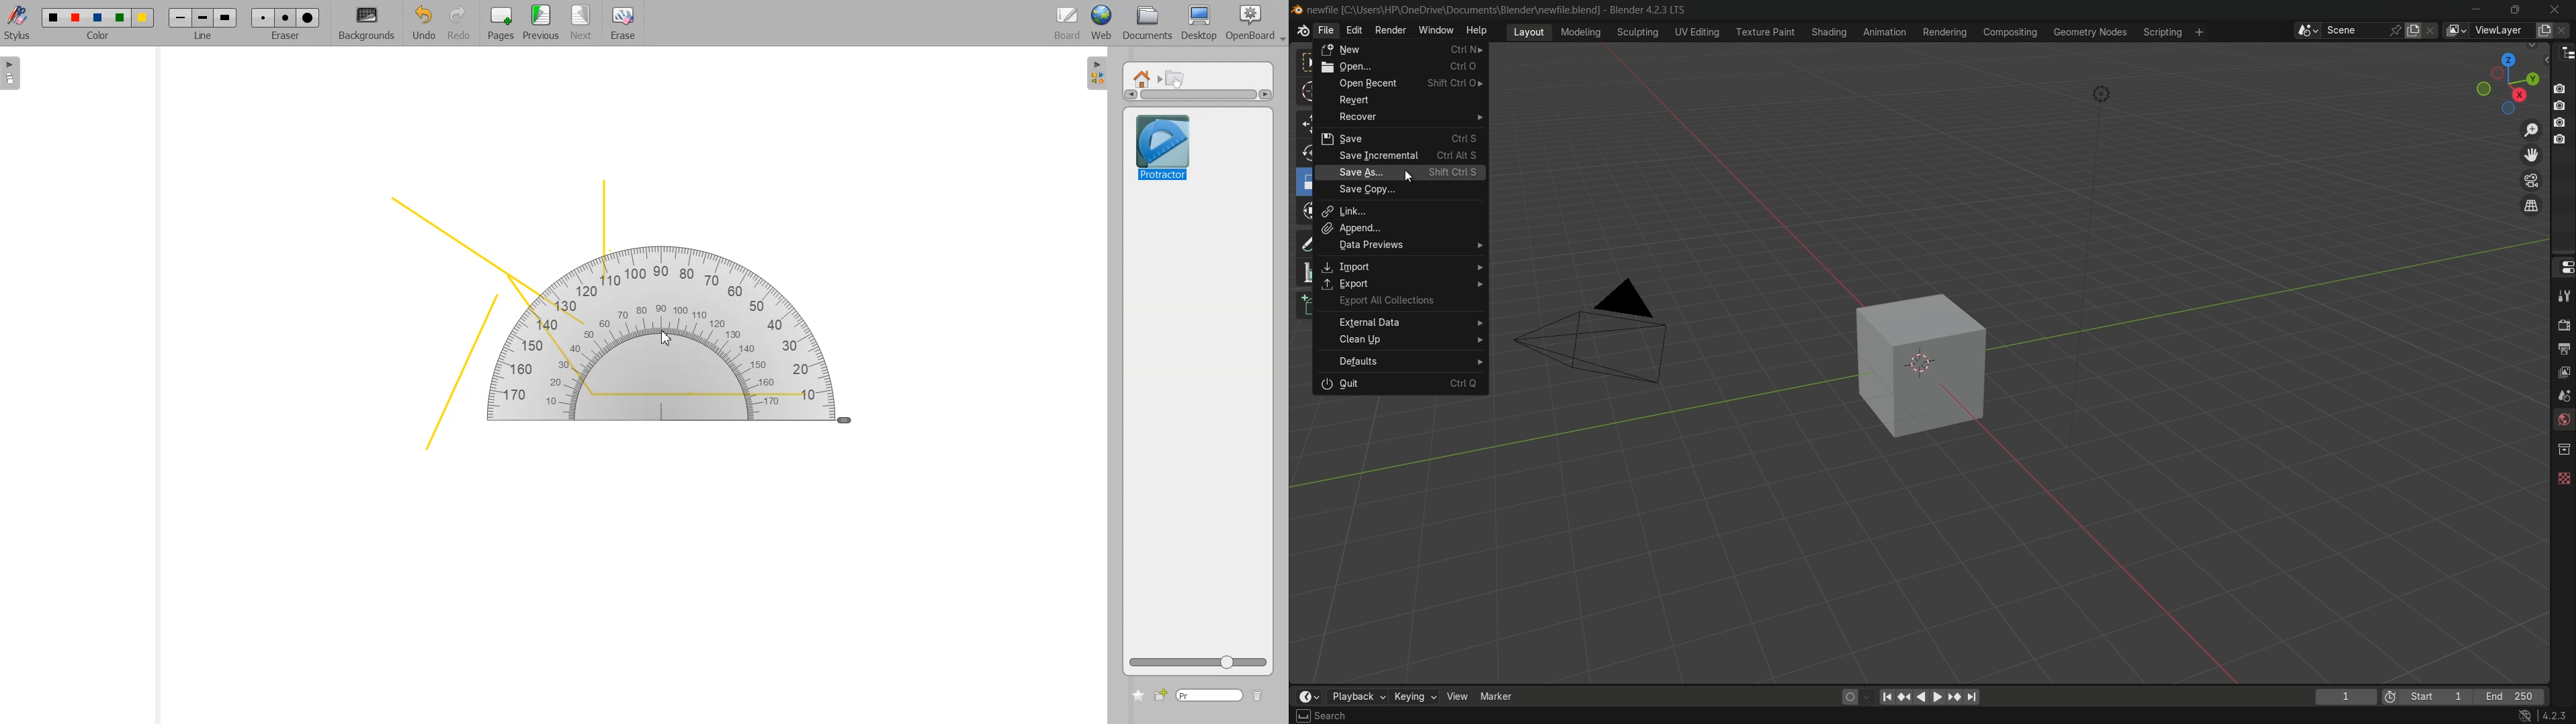 This screenshot has height=728, width=2576. What do you see at coordinates (2556, 9) in the screenshot?
I see `close app` at bounding box center [2556, 9].